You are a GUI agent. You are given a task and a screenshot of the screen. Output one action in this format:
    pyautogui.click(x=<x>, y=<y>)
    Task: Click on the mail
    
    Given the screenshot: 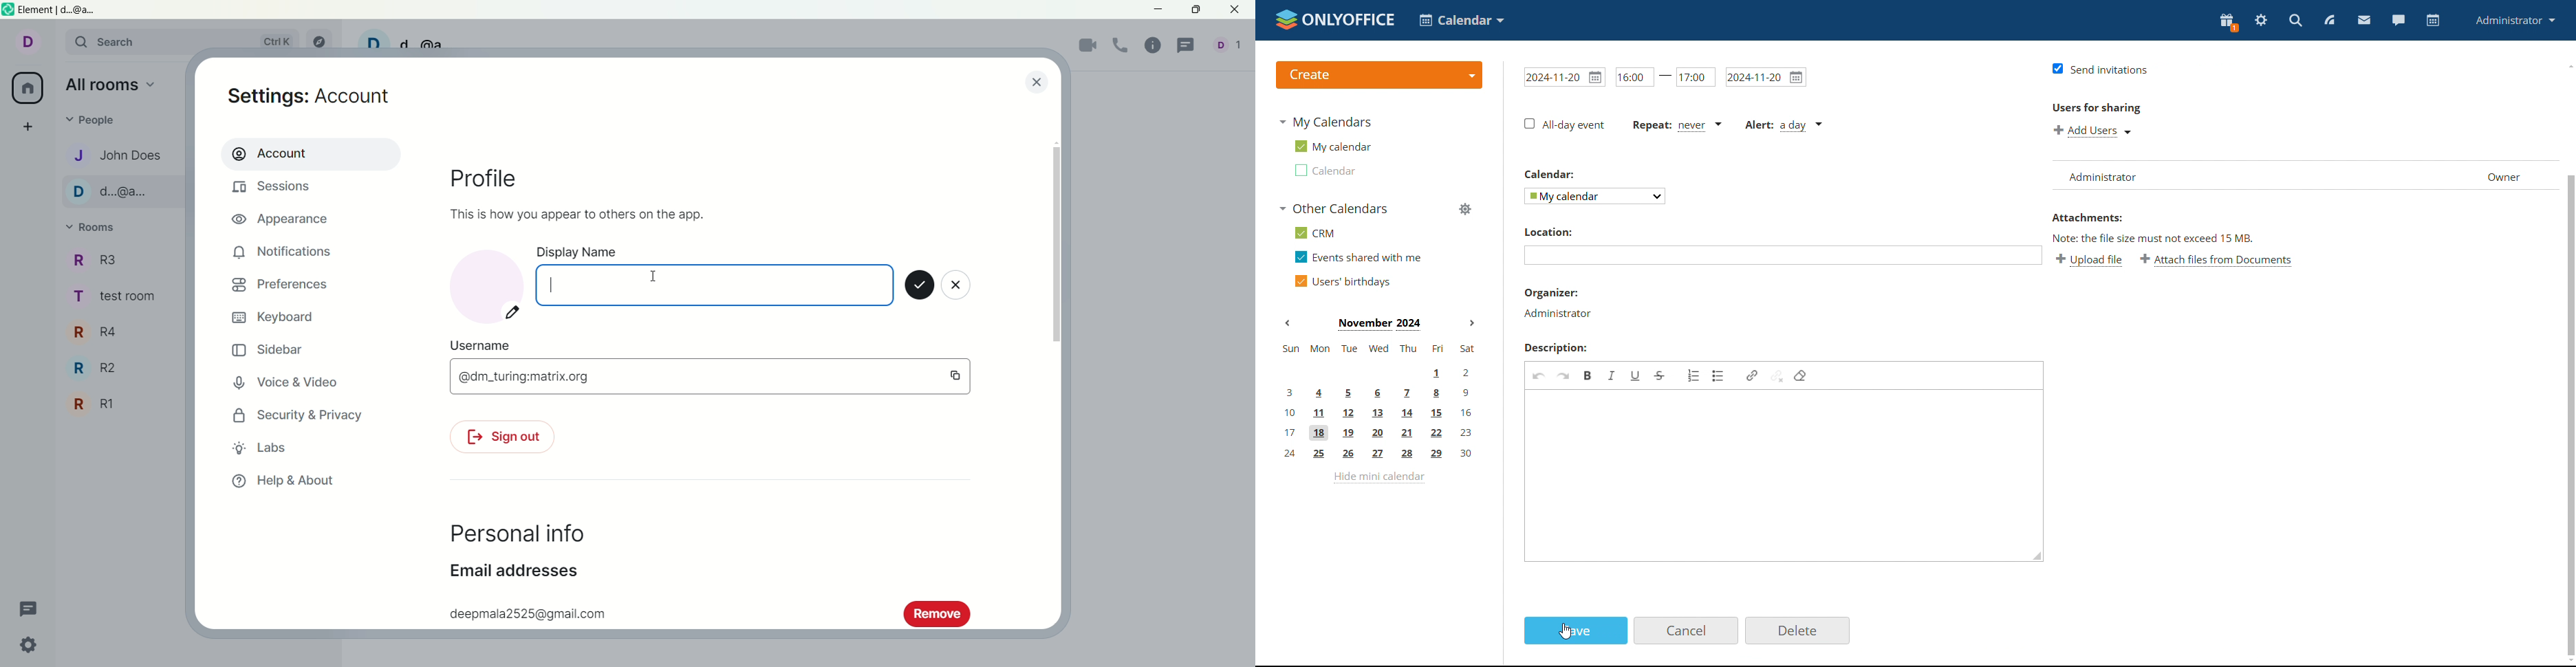 What is the action you would take?
    pyautogui.click(x=2364, y=21)
    